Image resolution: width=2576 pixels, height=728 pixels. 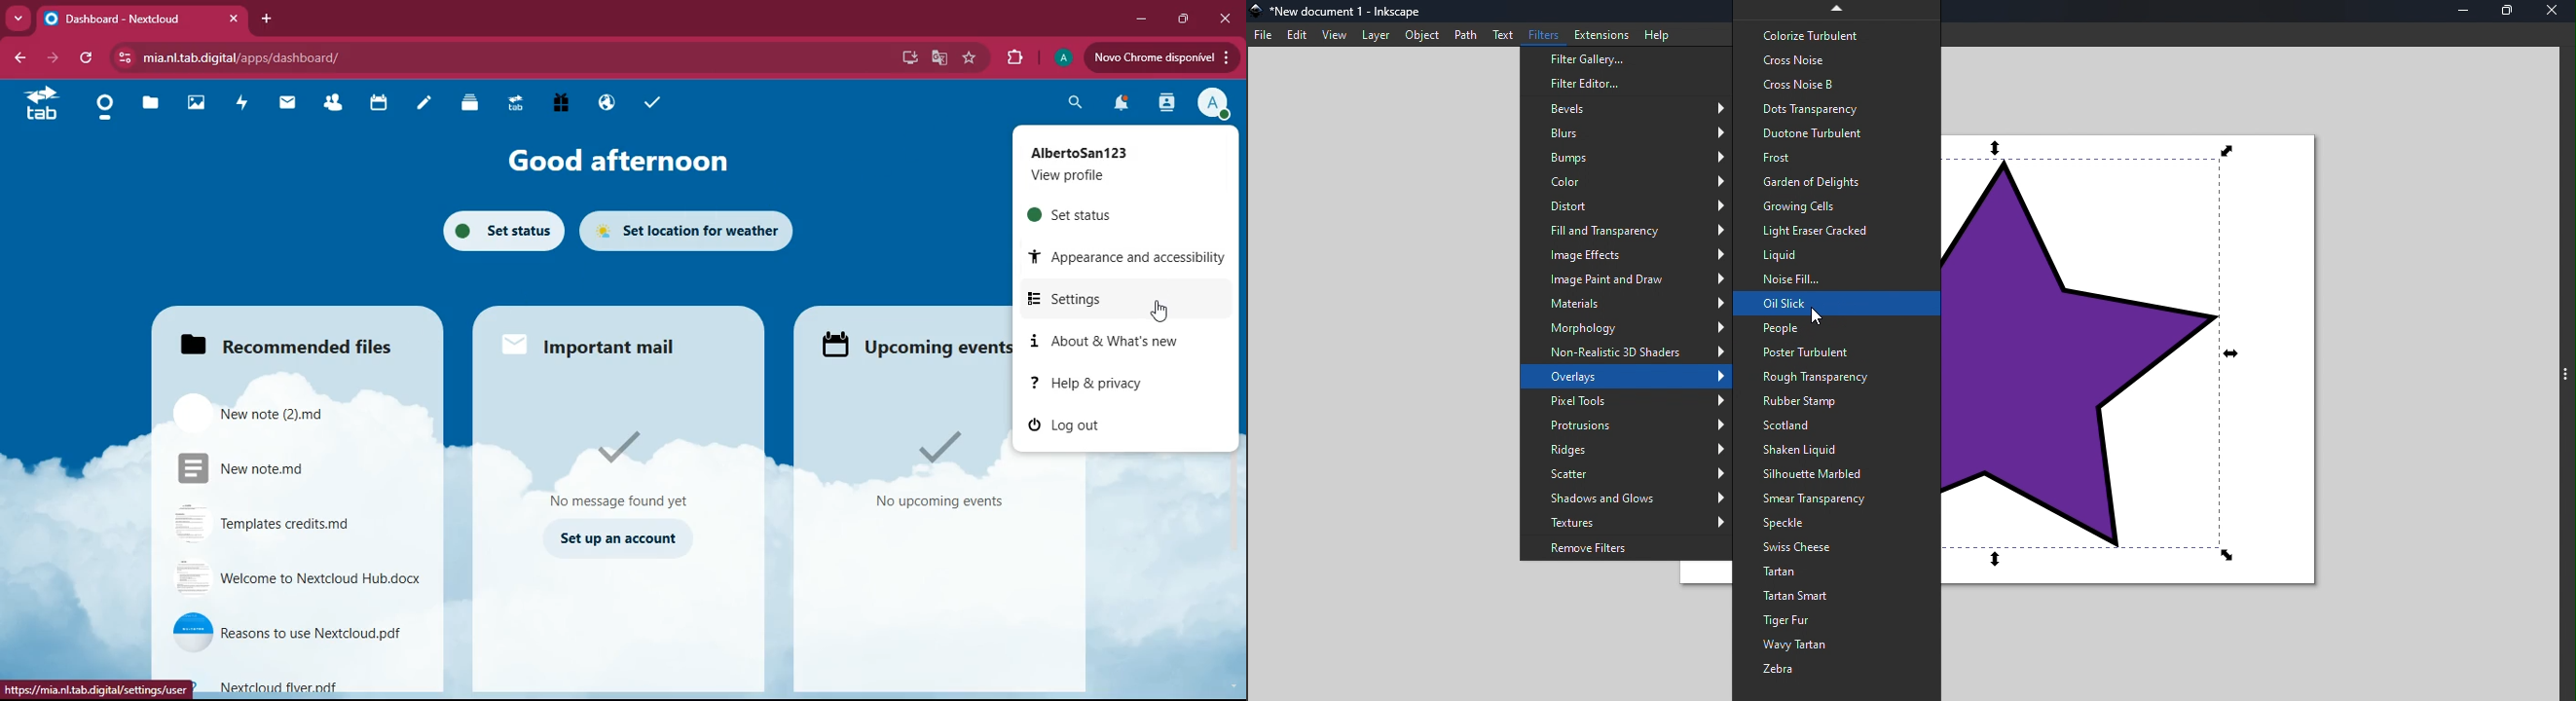 What do you see at coordinates (427, 106) in the screenshot?
I see `notes` at bounding box center [427, 106].